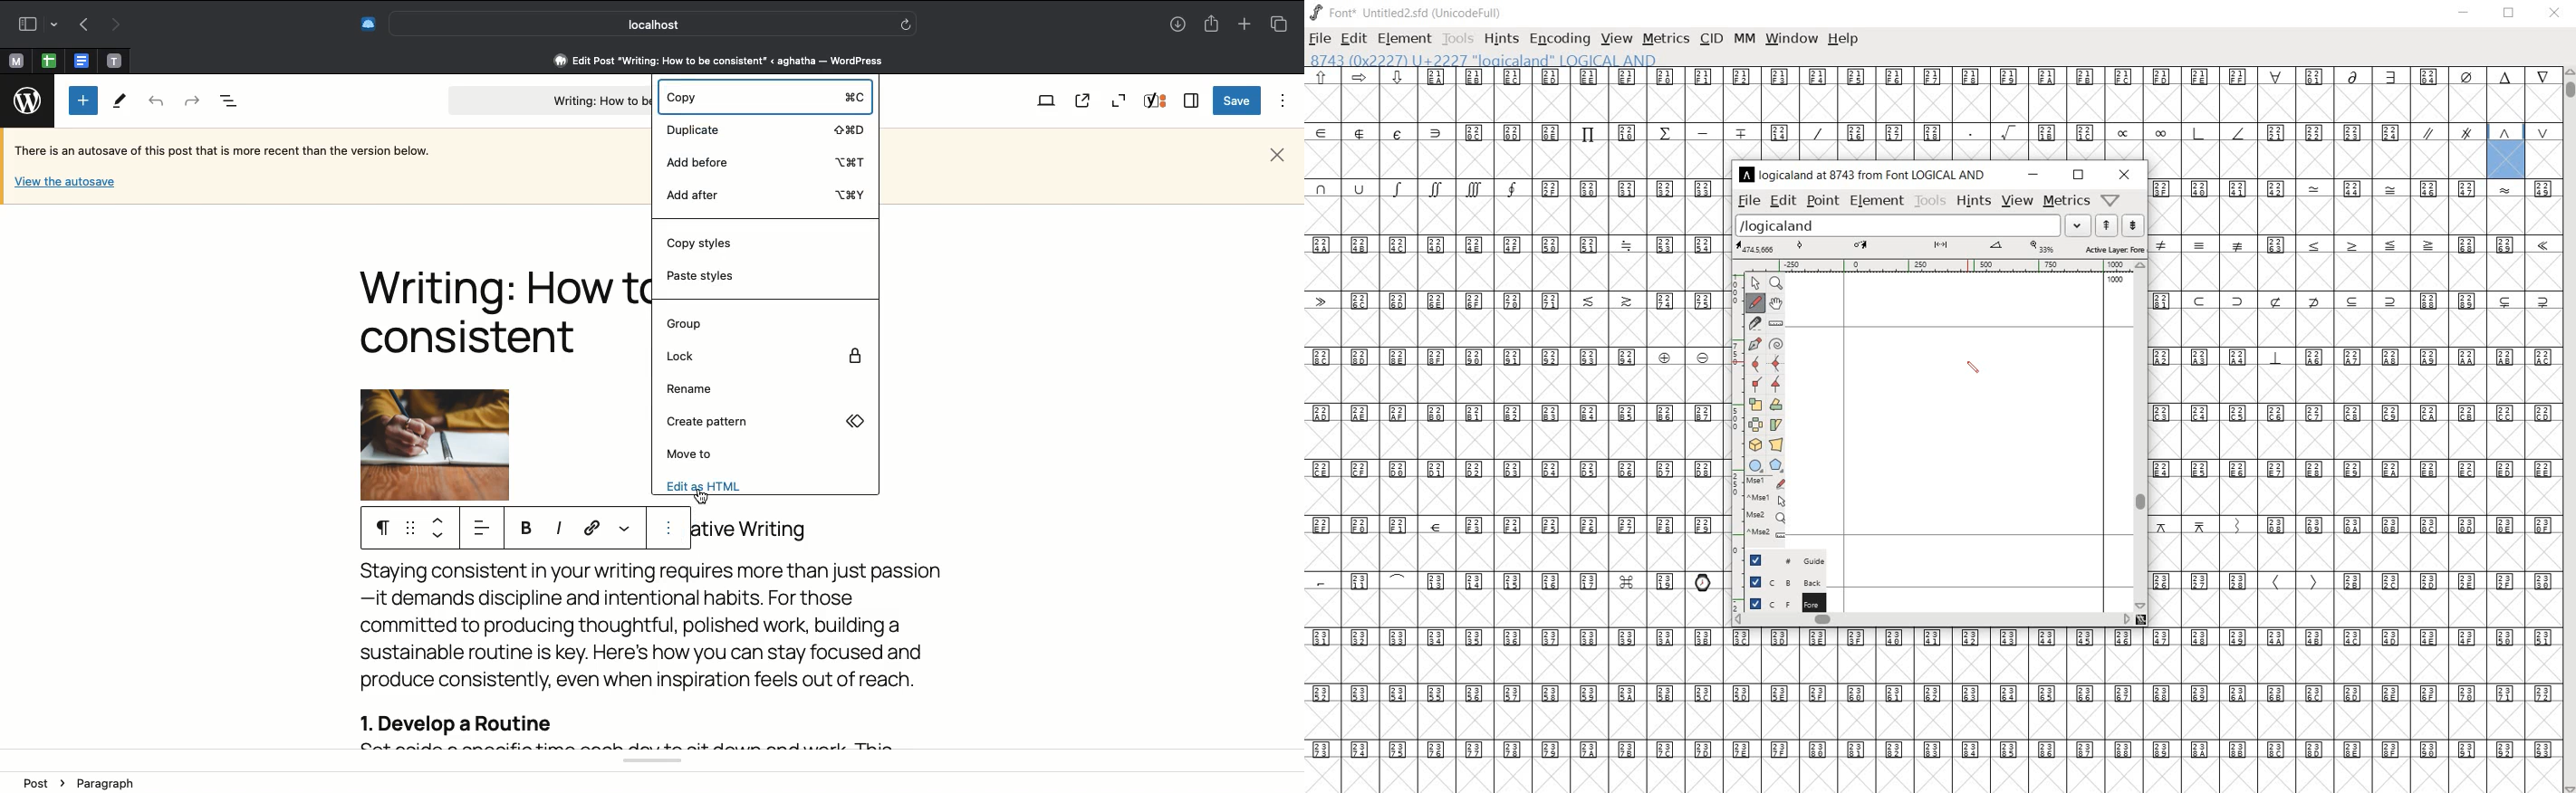  What do you see at coordinates (1780, 404) in the screenshot?
I see `flip the selection` at bounding box center [1780, 404].